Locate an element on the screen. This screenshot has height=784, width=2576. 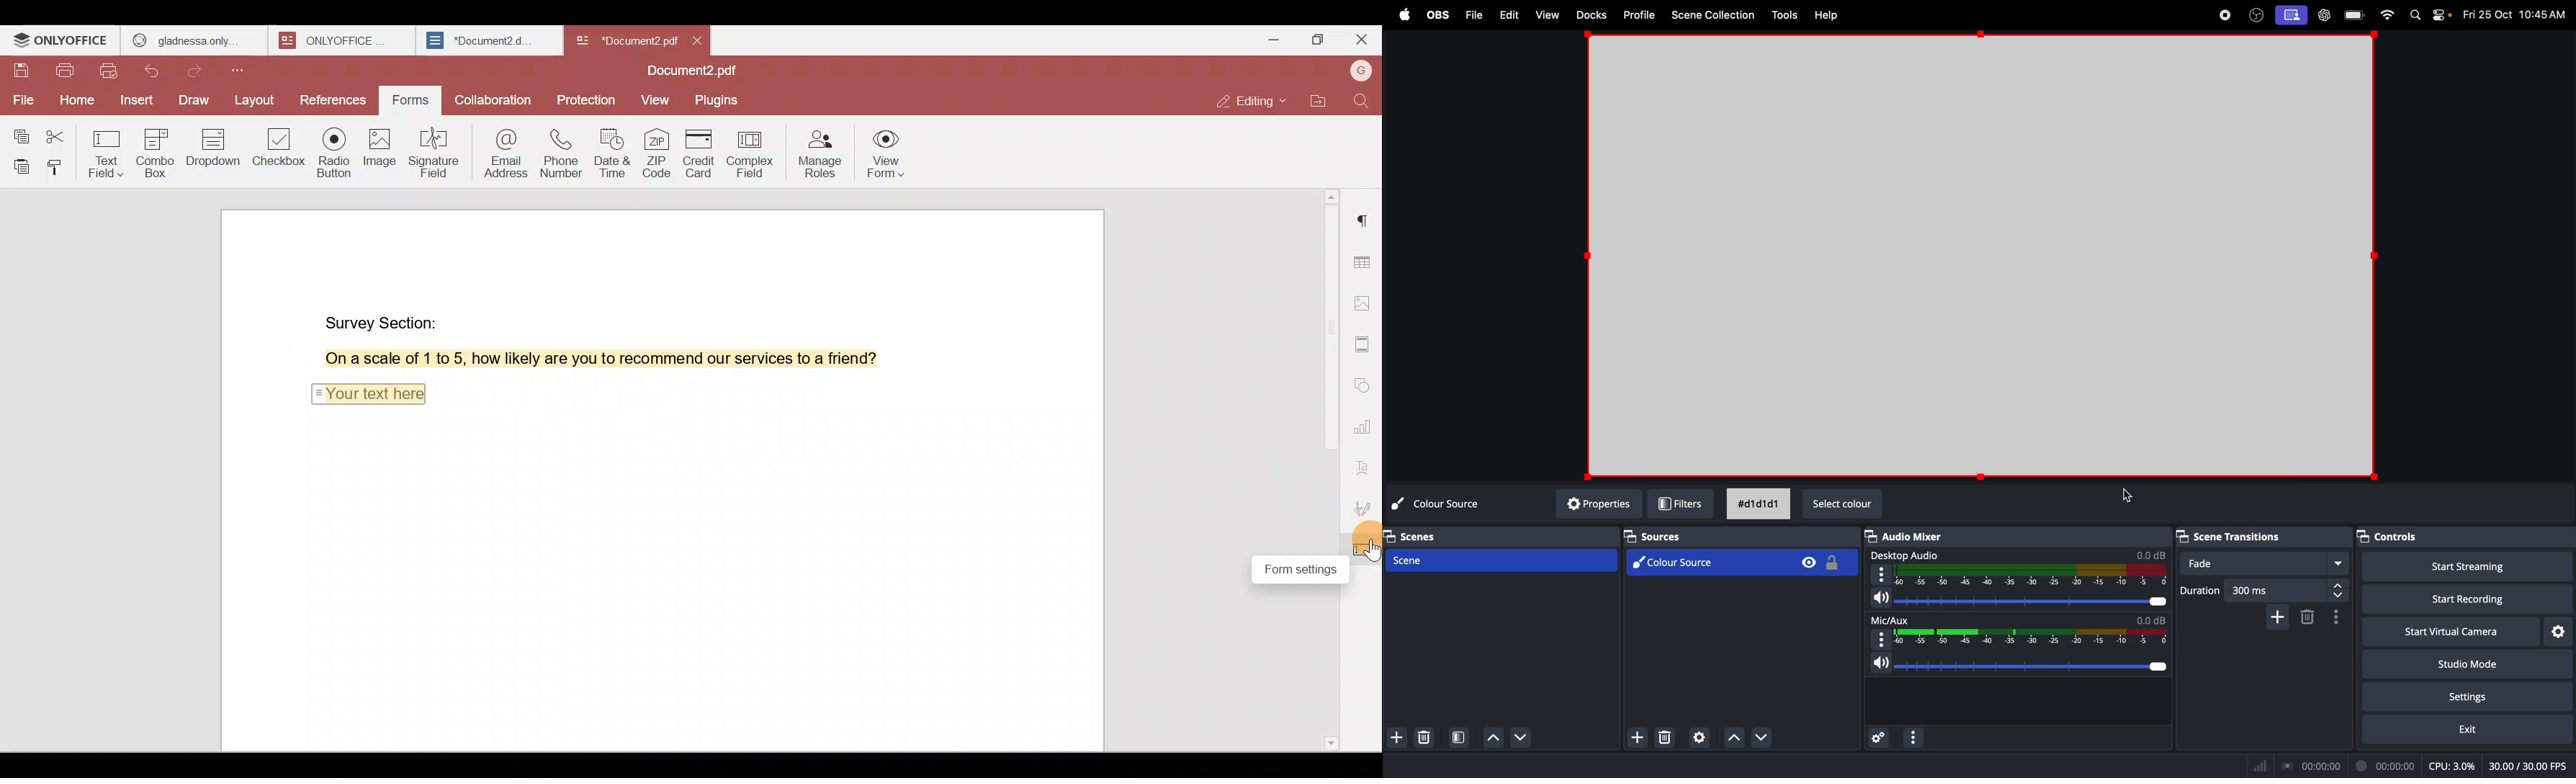
select colour is located at coordinates (1843, 505).